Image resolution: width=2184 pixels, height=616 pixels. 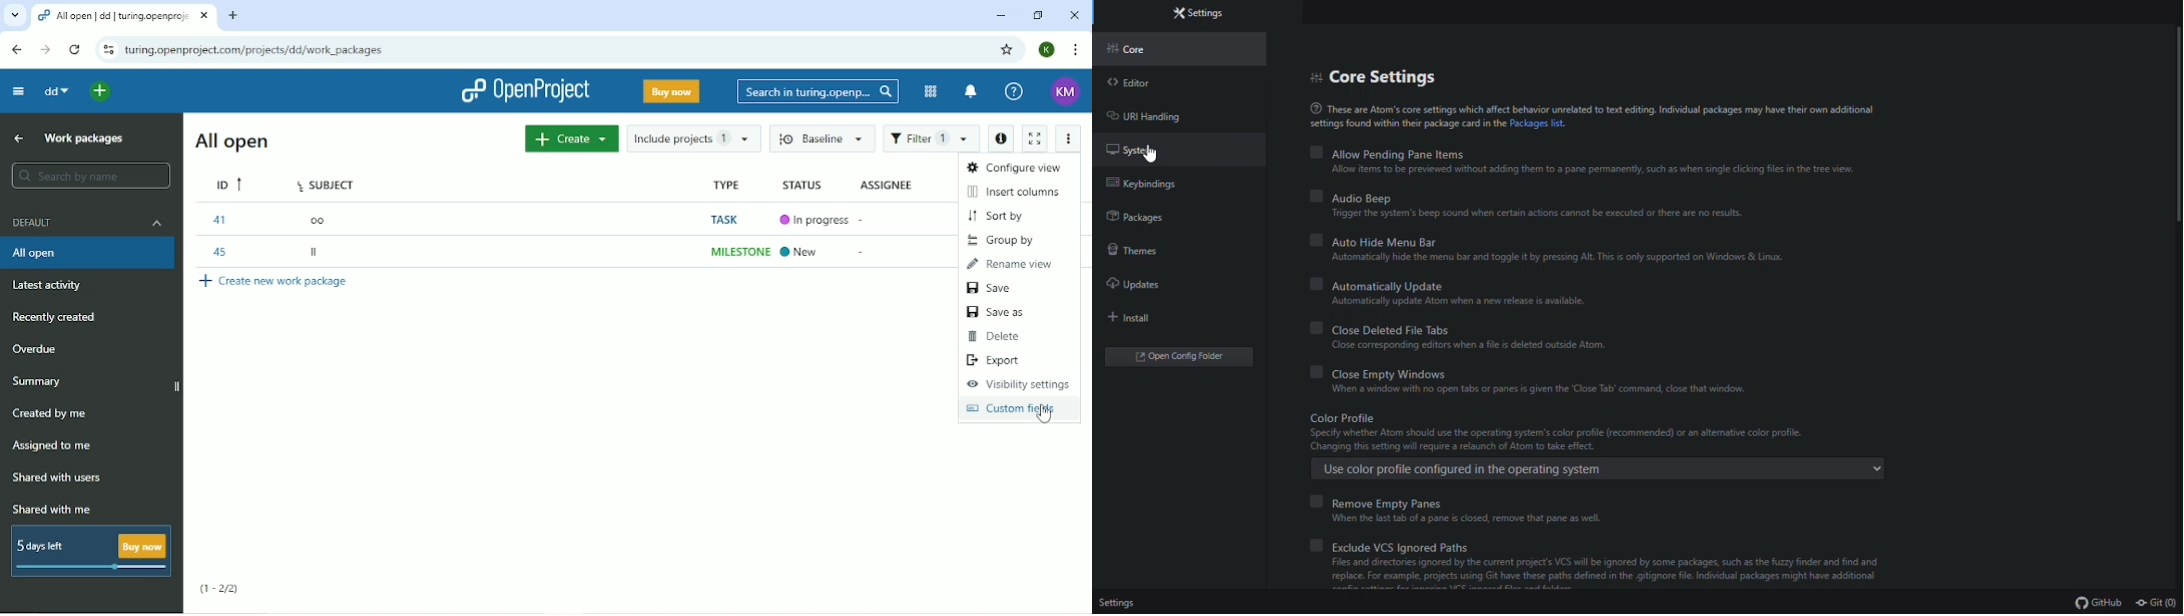 I want to click on Editor, so click(x=1141, y=82).